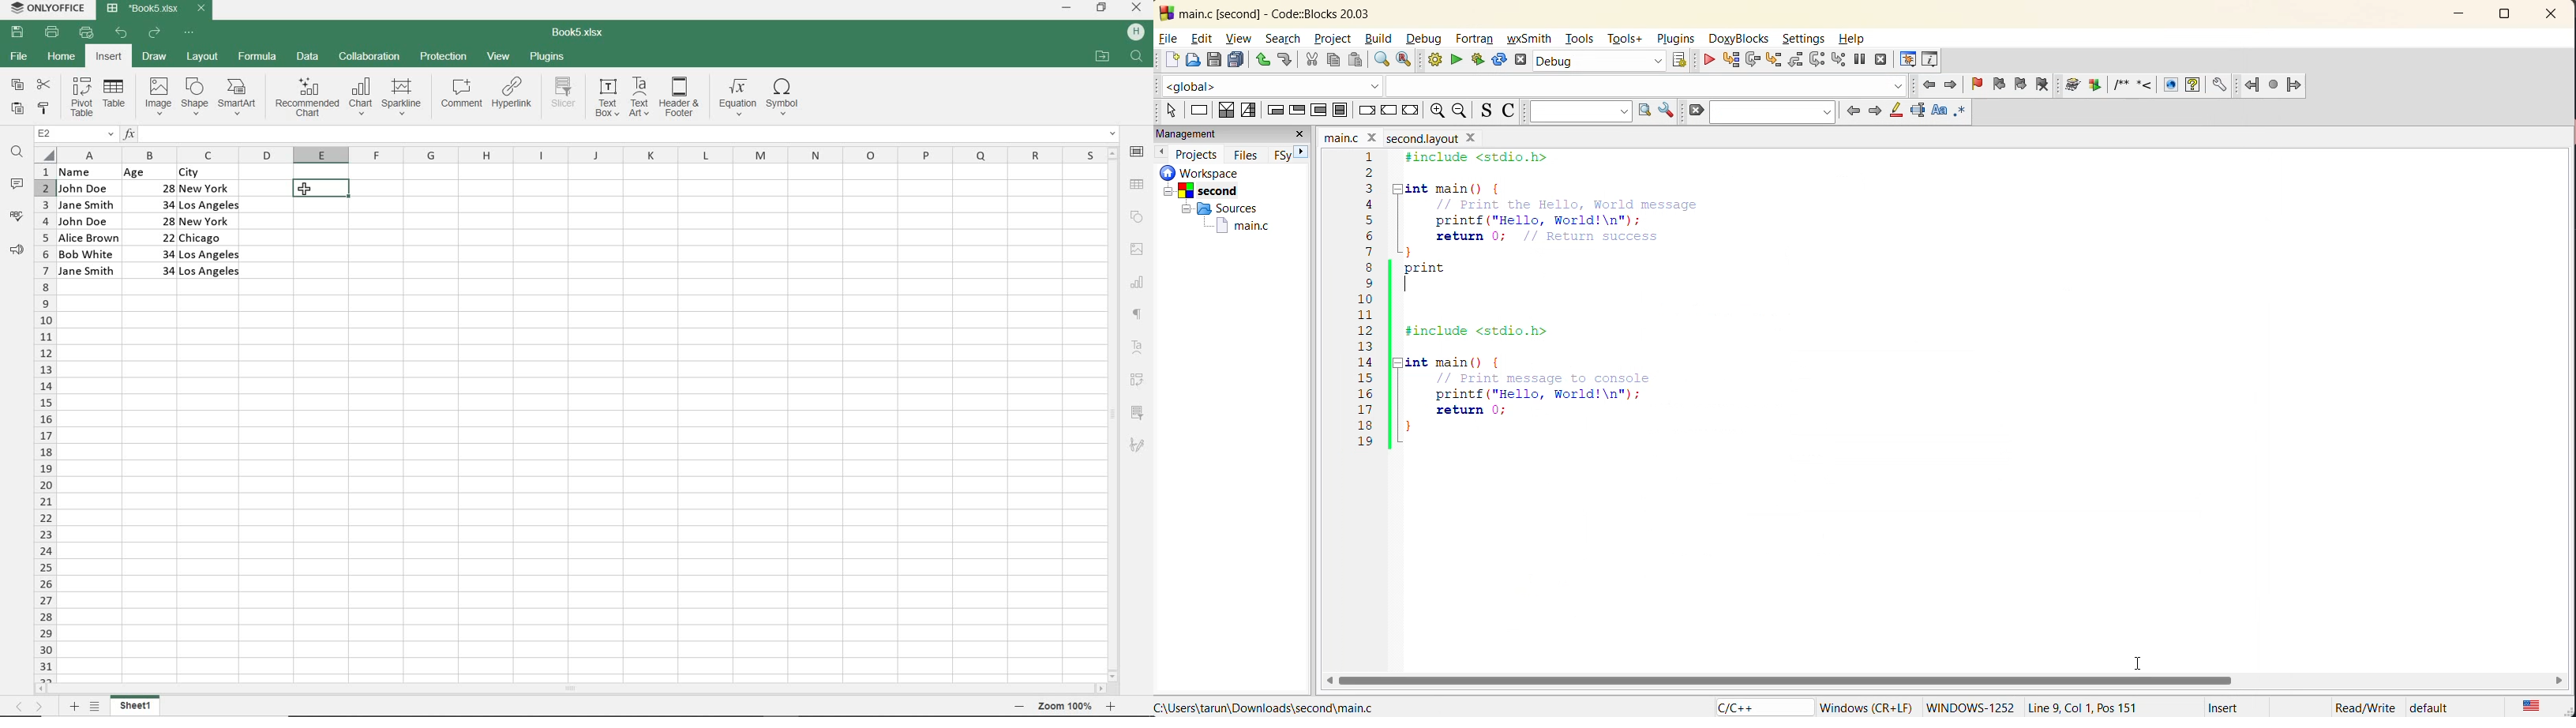 The height and width of the screenshot is (728, 2576). I want to click on SHEET NAME, so click(137, 707).